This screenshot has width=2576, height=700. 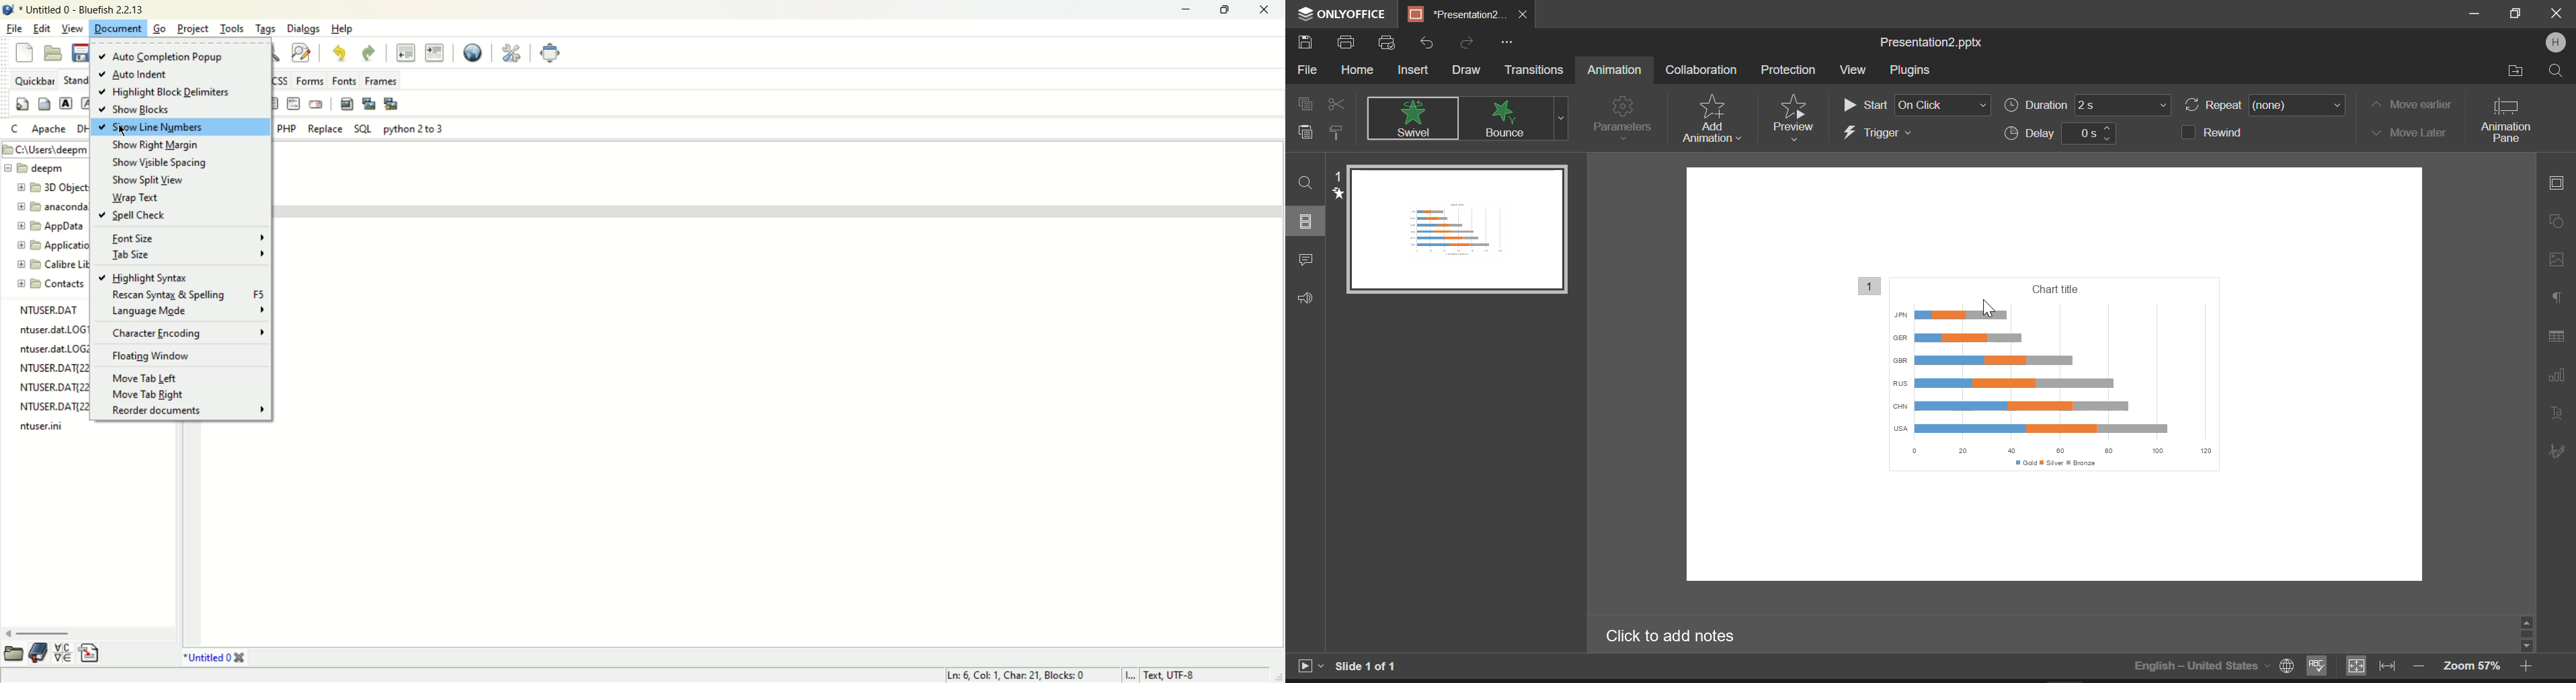 What do you see at coordinates (2089, 108) in the screenshot?
I see `Duration` at bounding box center [2089, 108].